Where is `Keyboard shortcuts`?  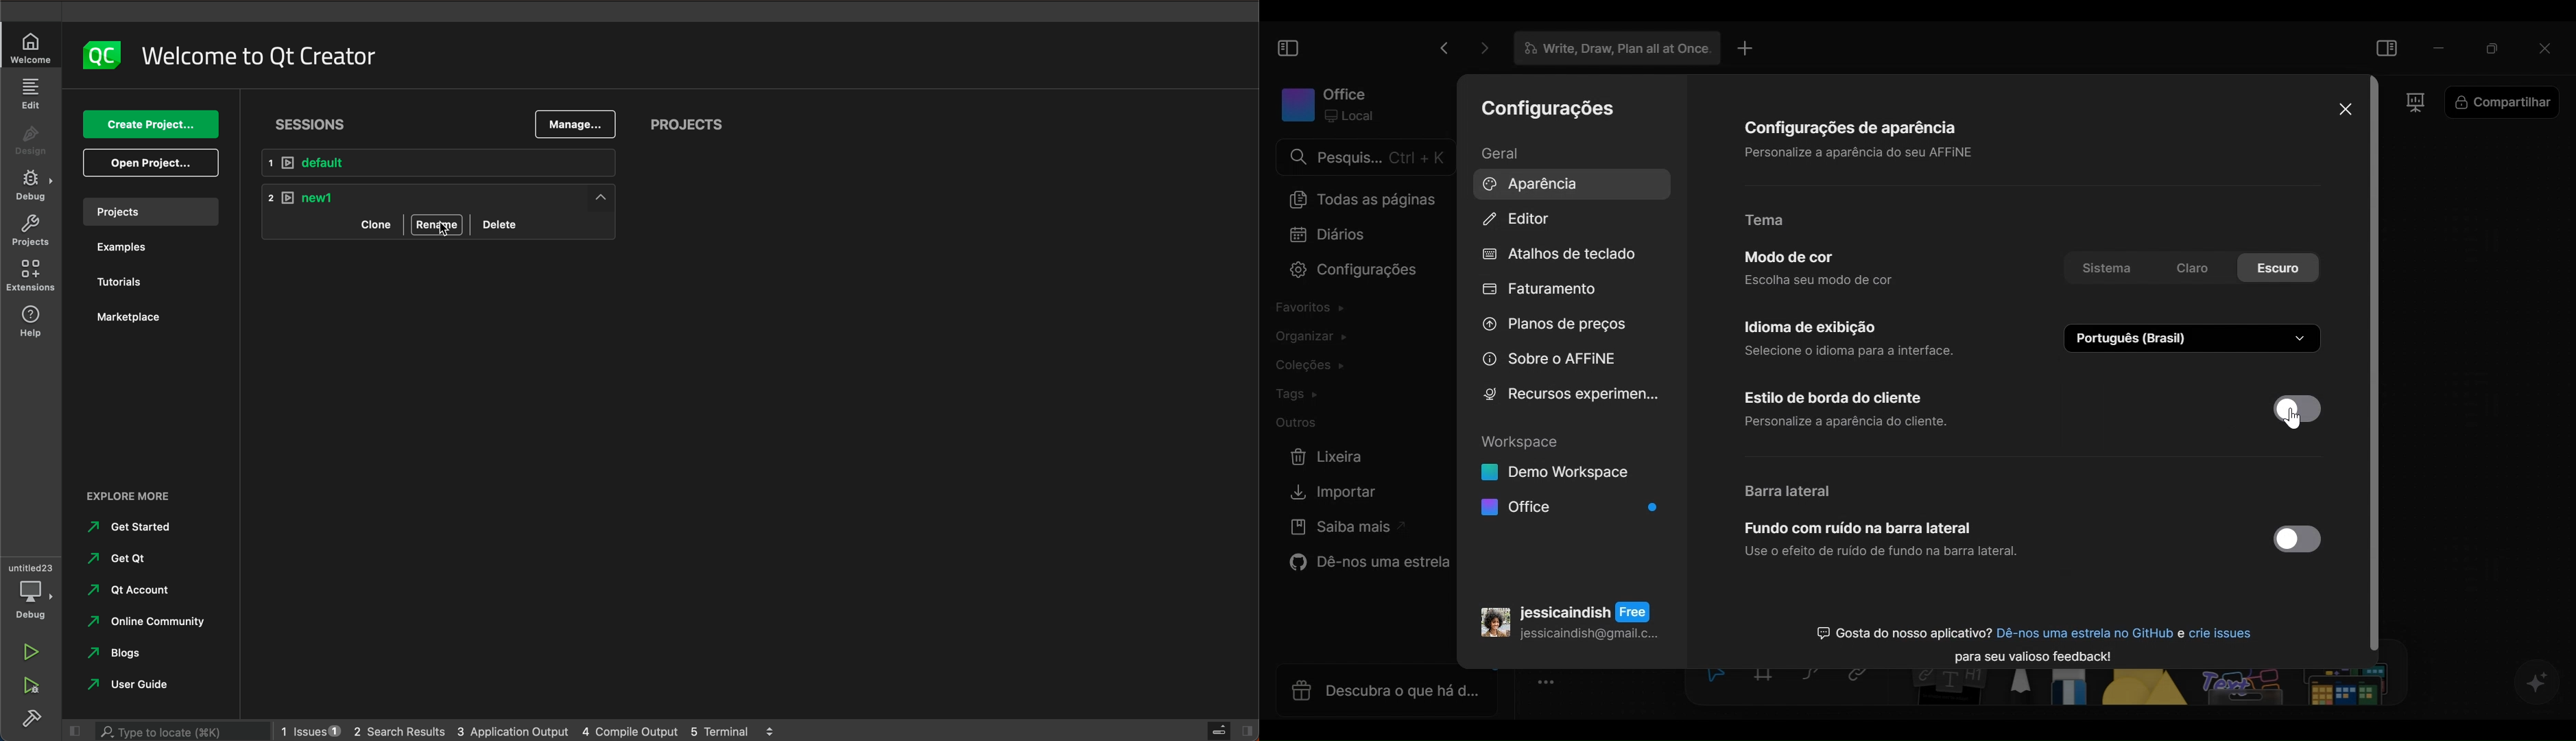 Keyboard shortcuts is located at coordinates (1560, 255).